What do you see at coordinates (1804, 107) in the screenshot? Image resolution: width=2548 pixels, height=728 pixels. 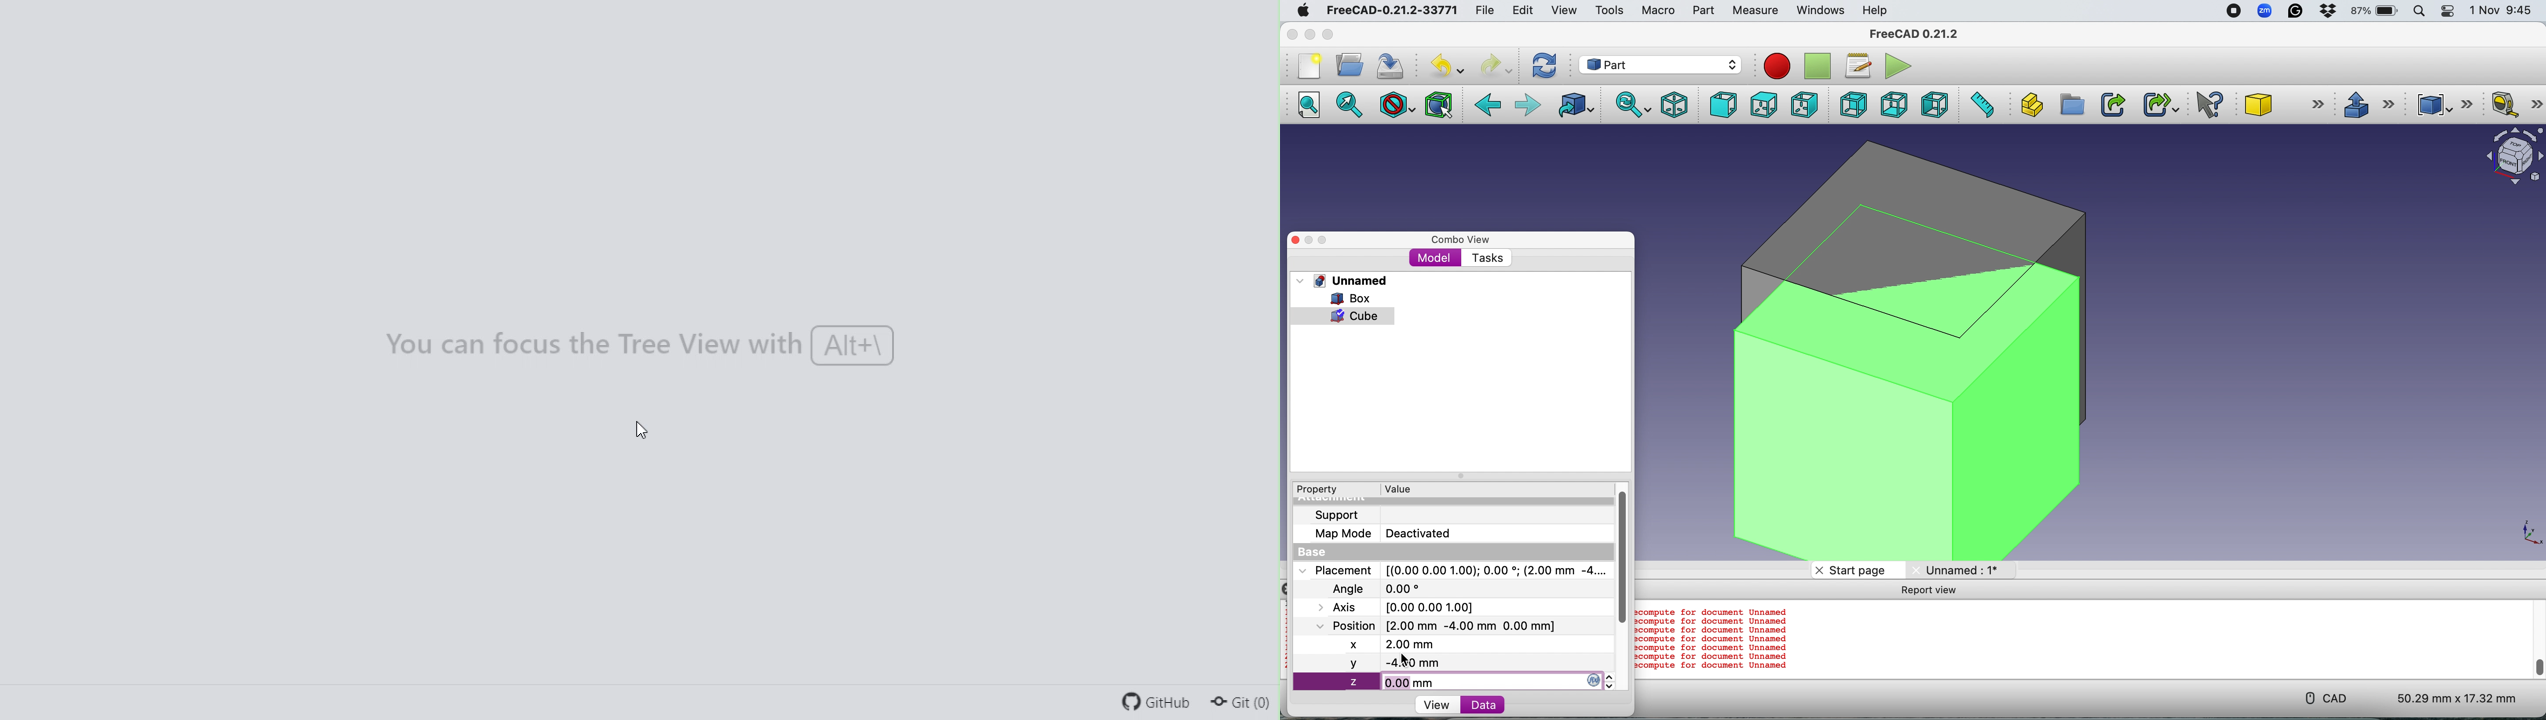 I see `Right` at bounding box center [1804, 107].